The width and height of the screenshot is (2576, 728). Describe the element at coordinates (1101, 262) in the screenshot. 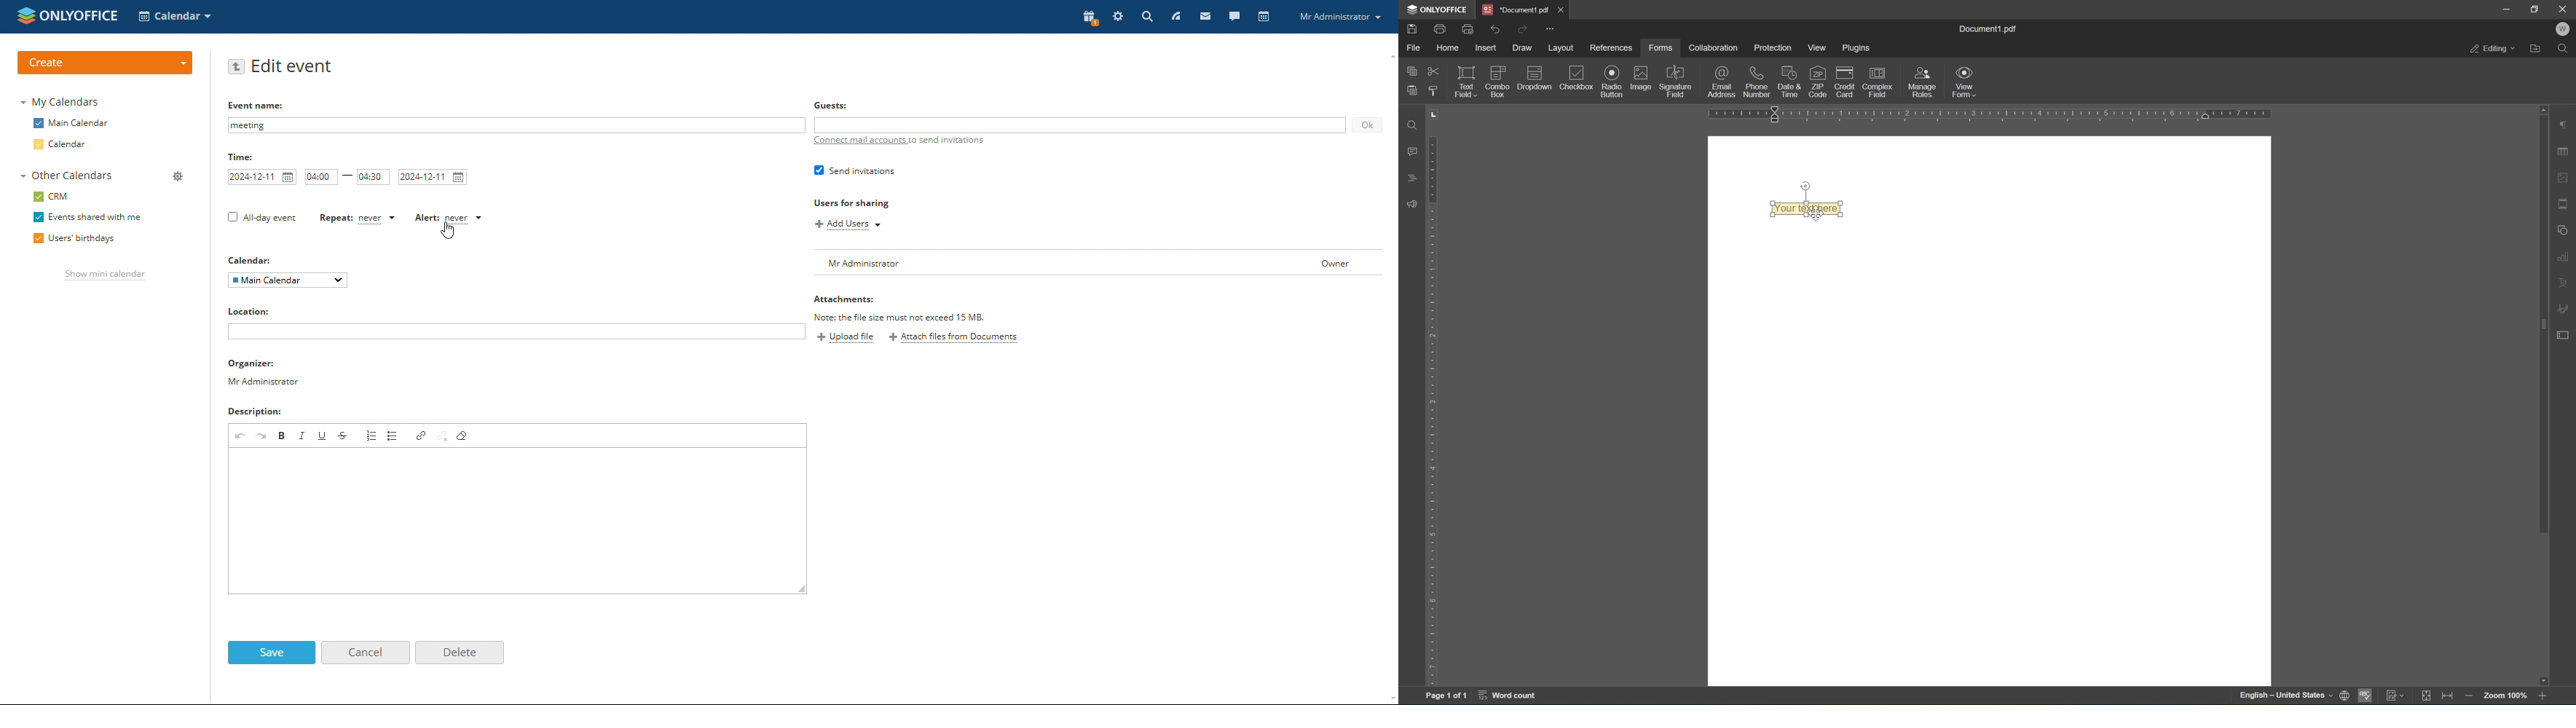

I see `user list` at that location.